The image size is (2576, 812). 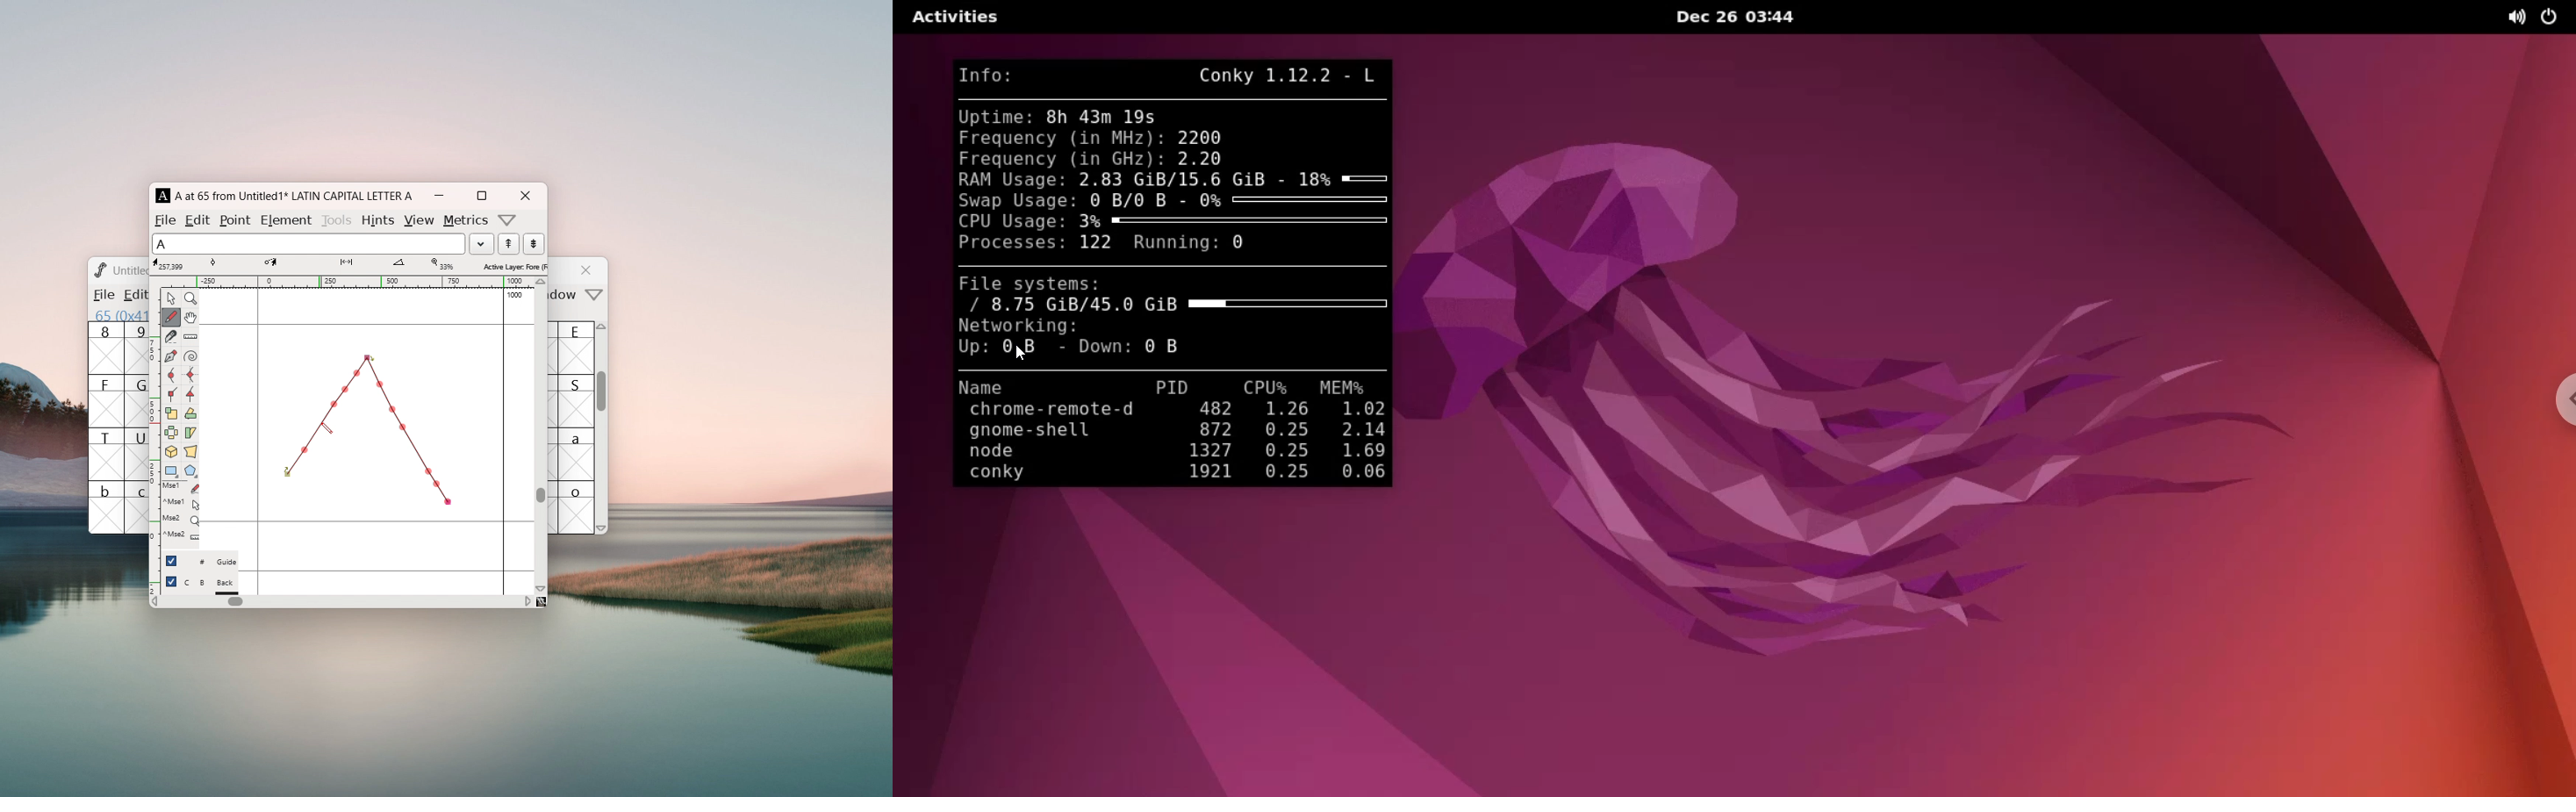 What do you see at coordinates (171, 317) in the screenshot?
I see `draw a freehand curve` at bounding box center [171, 317].